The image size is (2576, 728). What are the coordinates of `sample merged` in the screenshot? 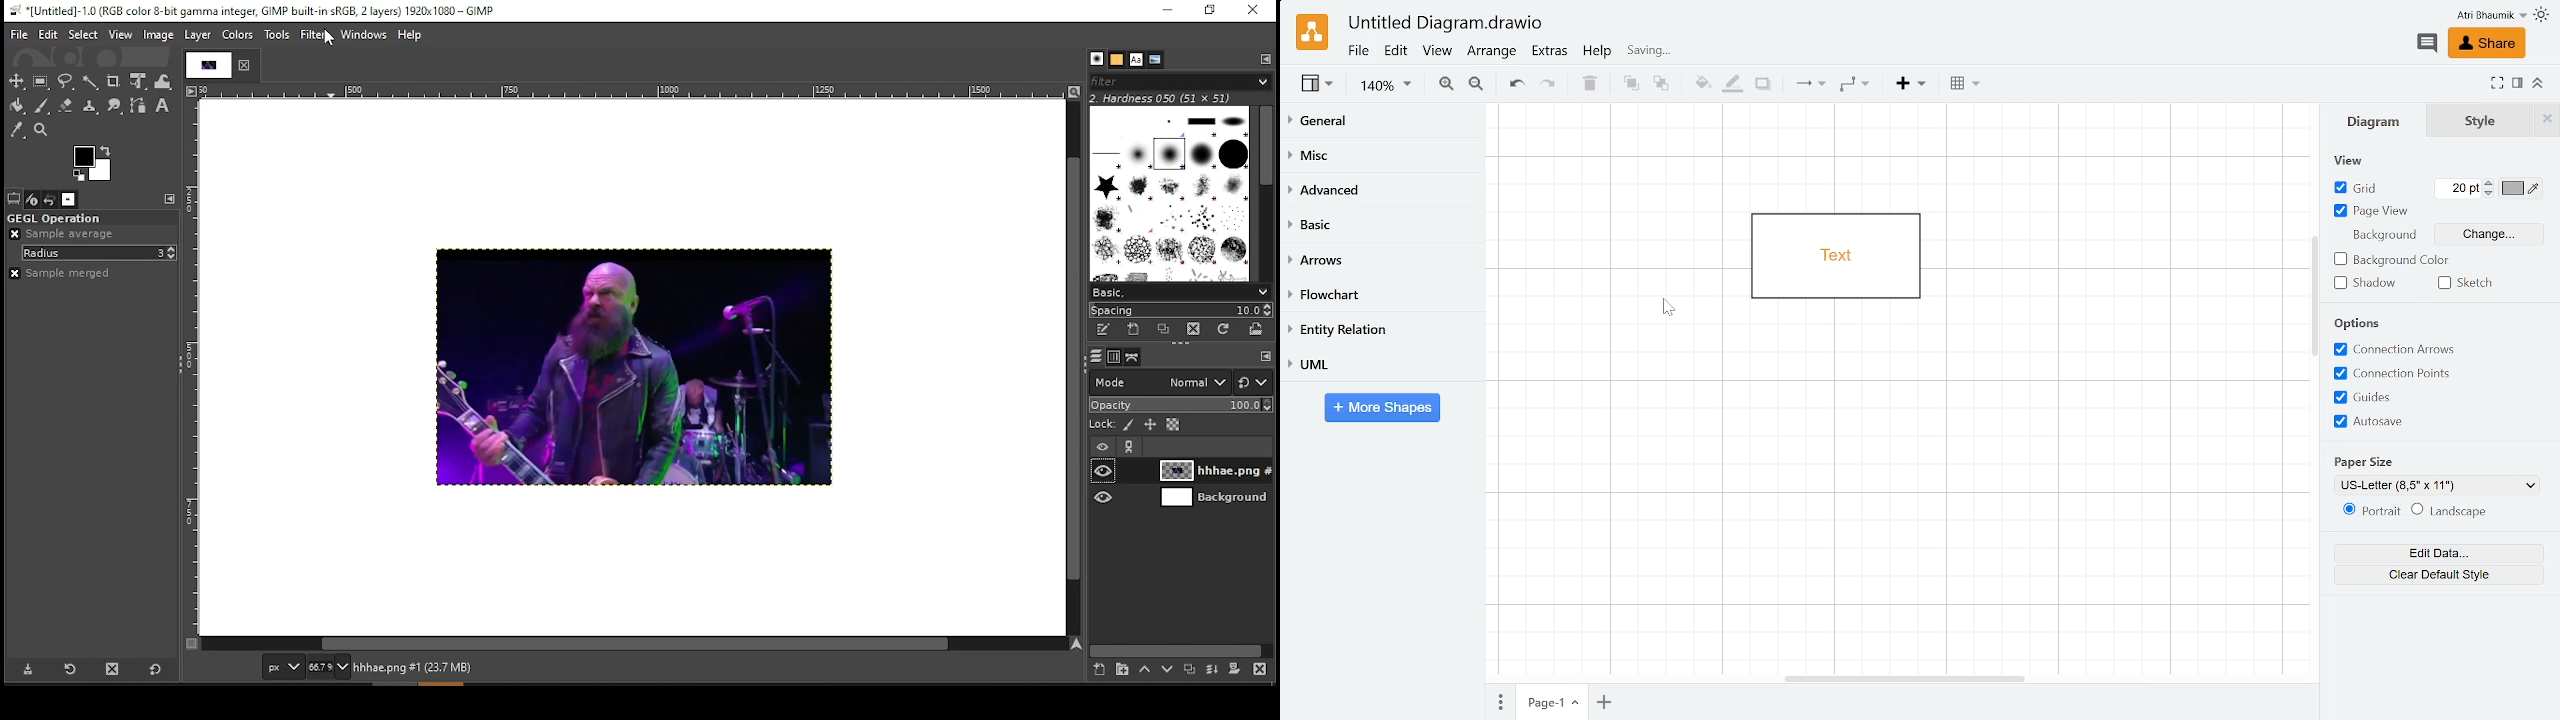 It's located at (65, 273).